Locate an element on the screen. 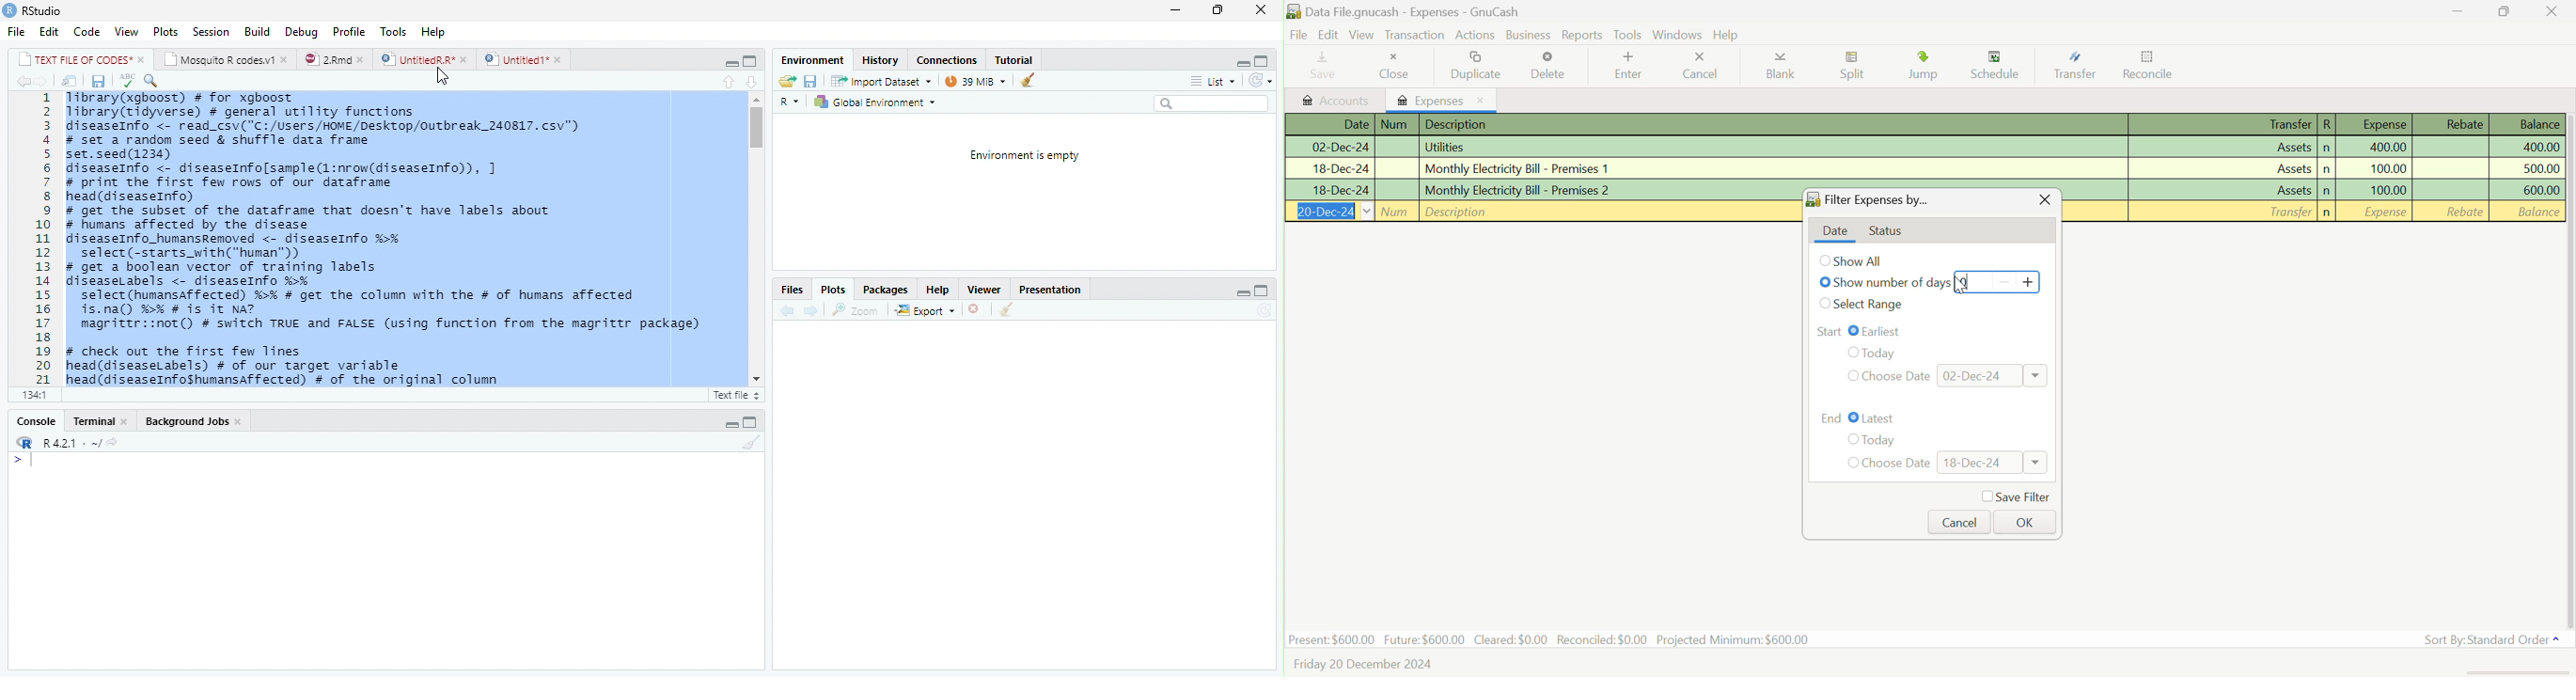 This screenshot has height=700, width=2576. Next is located at coordinates (810, 311).